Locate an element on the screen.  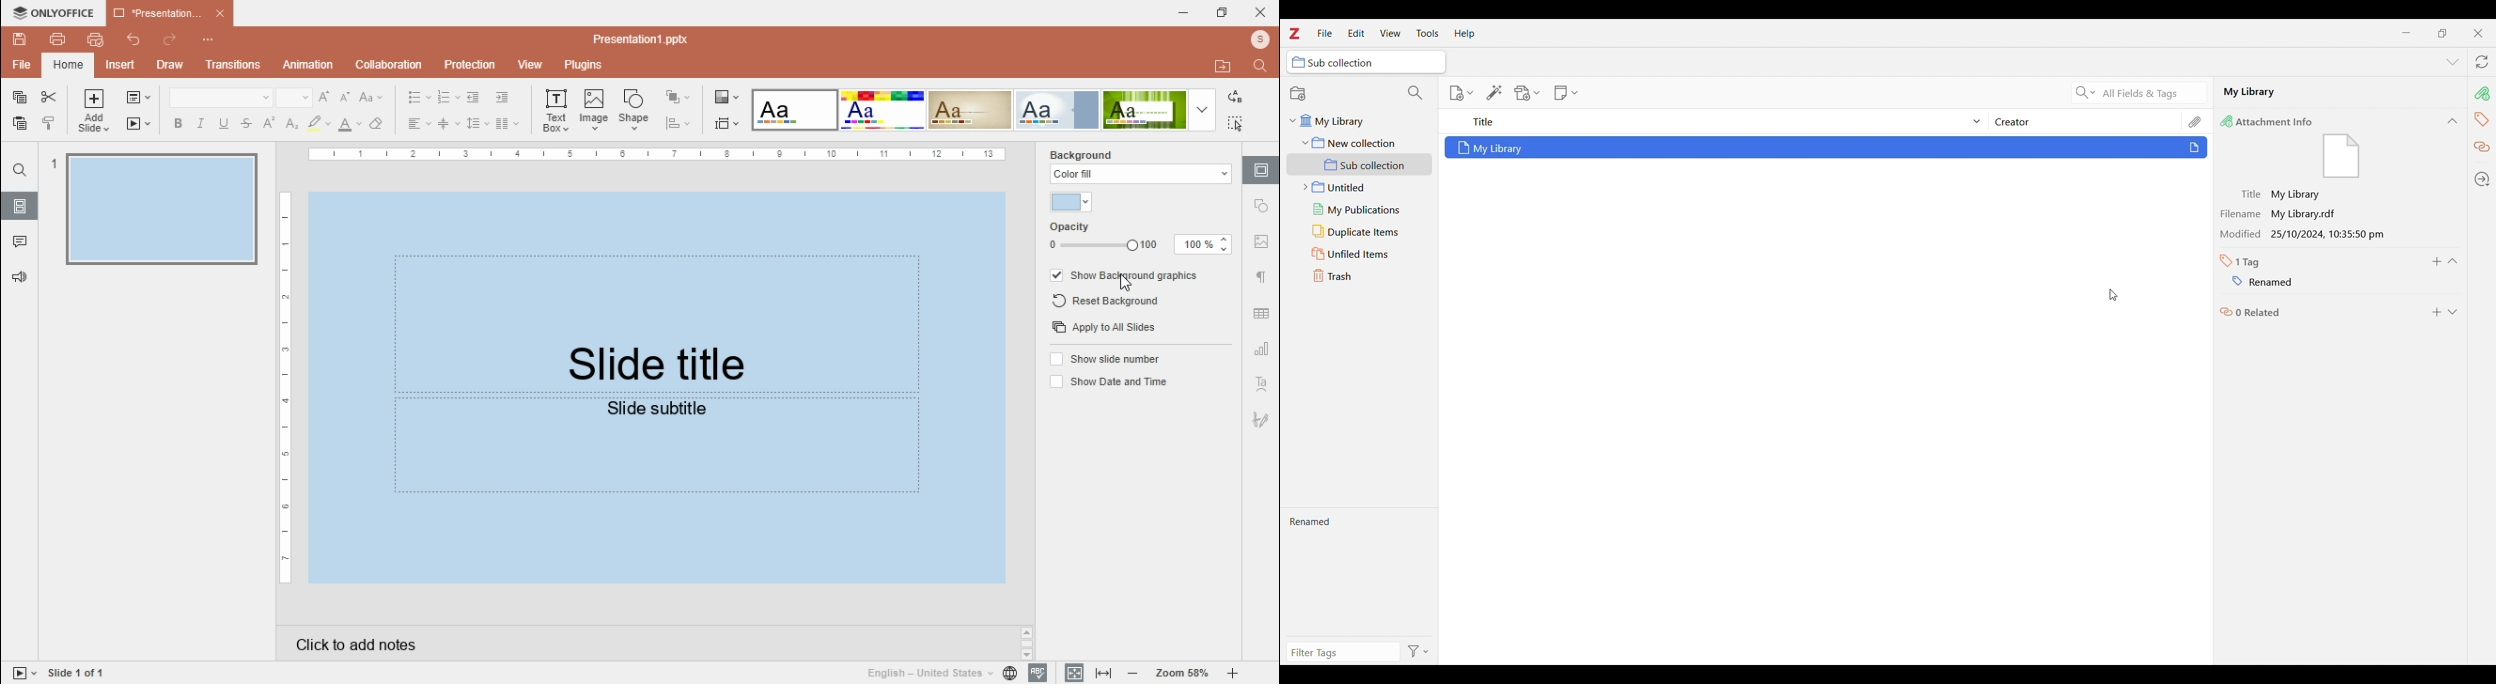
New collection is located at coordinates (1298, 93).